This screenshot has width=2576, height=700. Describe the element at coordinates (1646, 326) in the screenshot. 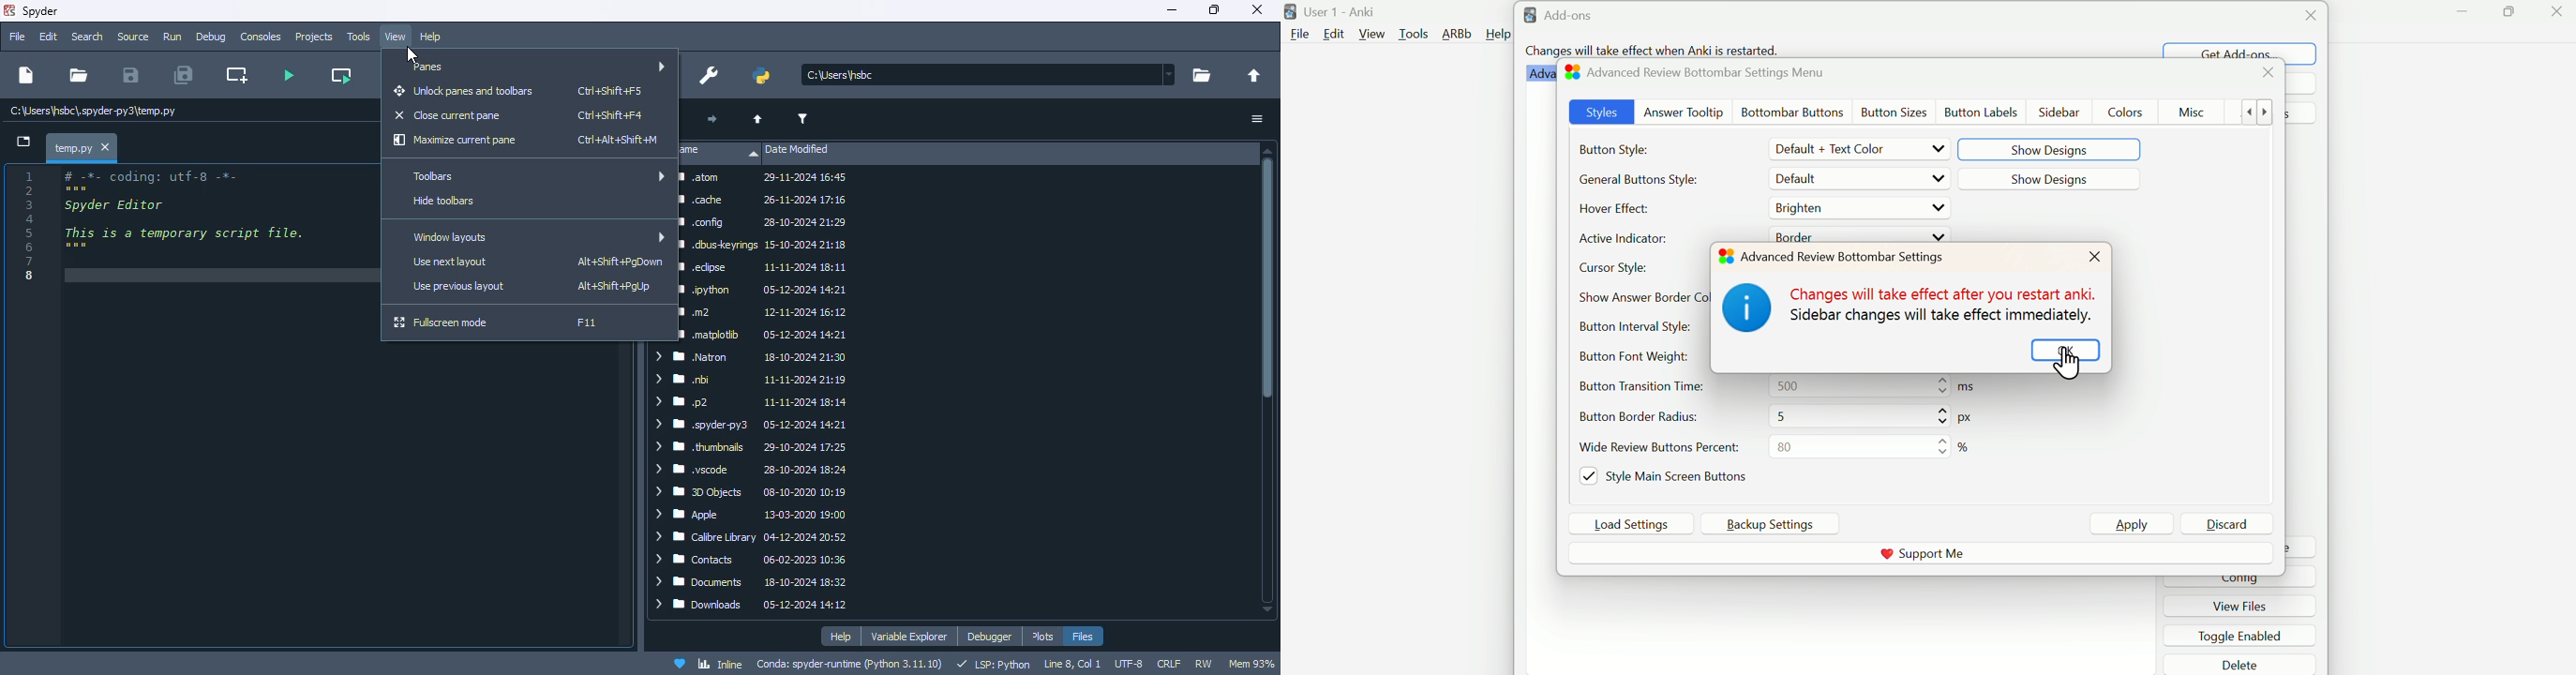

I see `Button Internal Style` at that location.